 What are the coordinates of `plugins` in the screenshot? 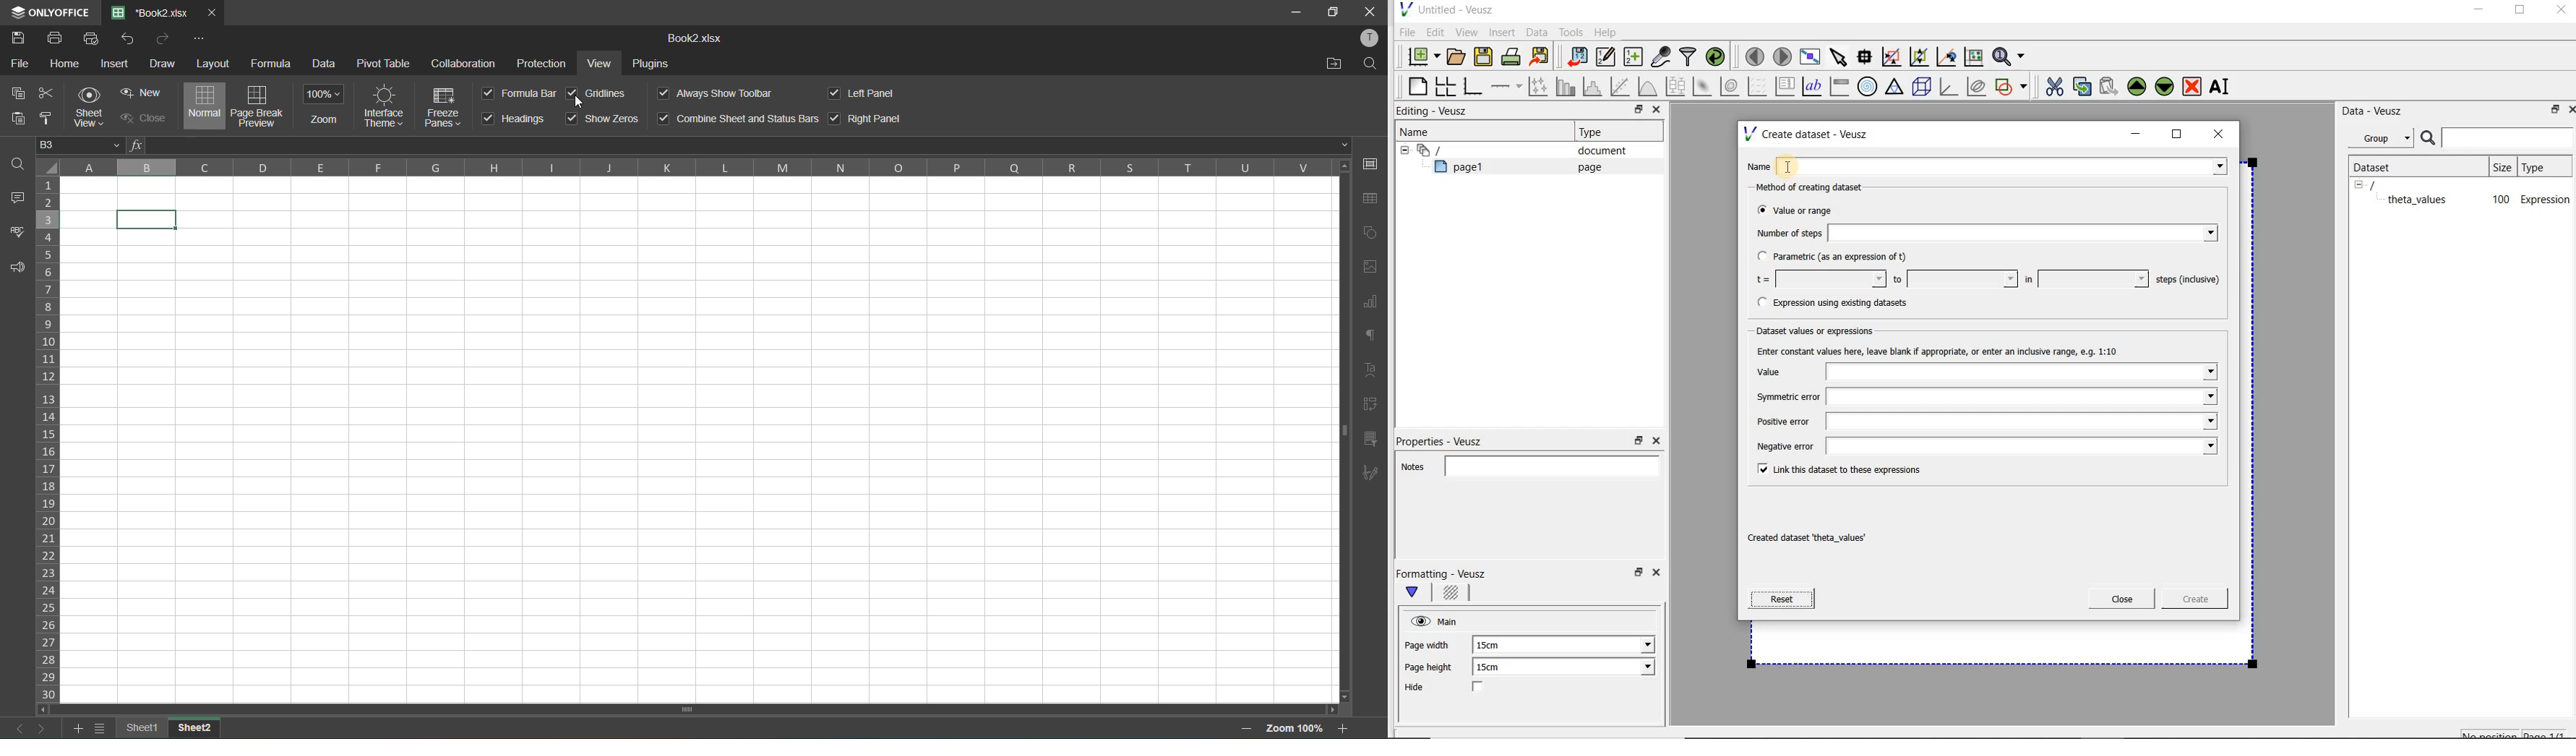 It's located at (654, 65).